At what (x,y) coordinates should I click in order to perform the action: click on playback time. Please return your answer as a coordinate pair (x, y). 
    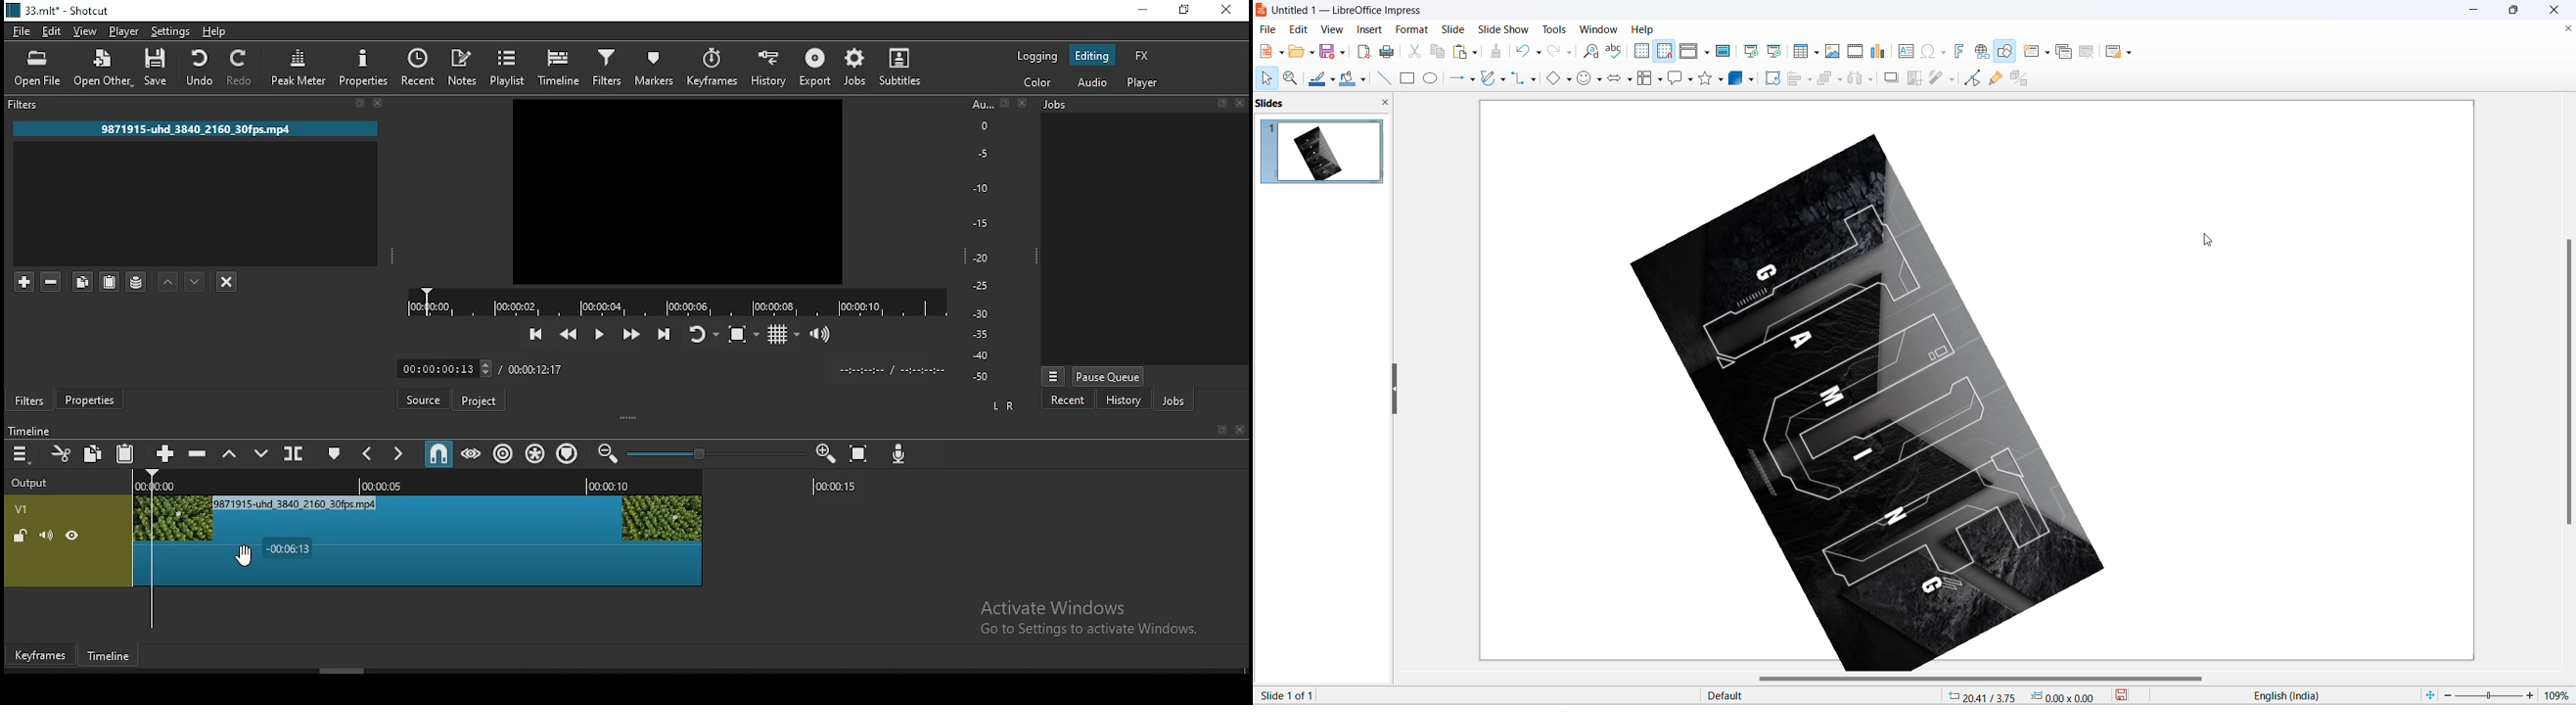
    Looking at the image, I should click on (671, 301).